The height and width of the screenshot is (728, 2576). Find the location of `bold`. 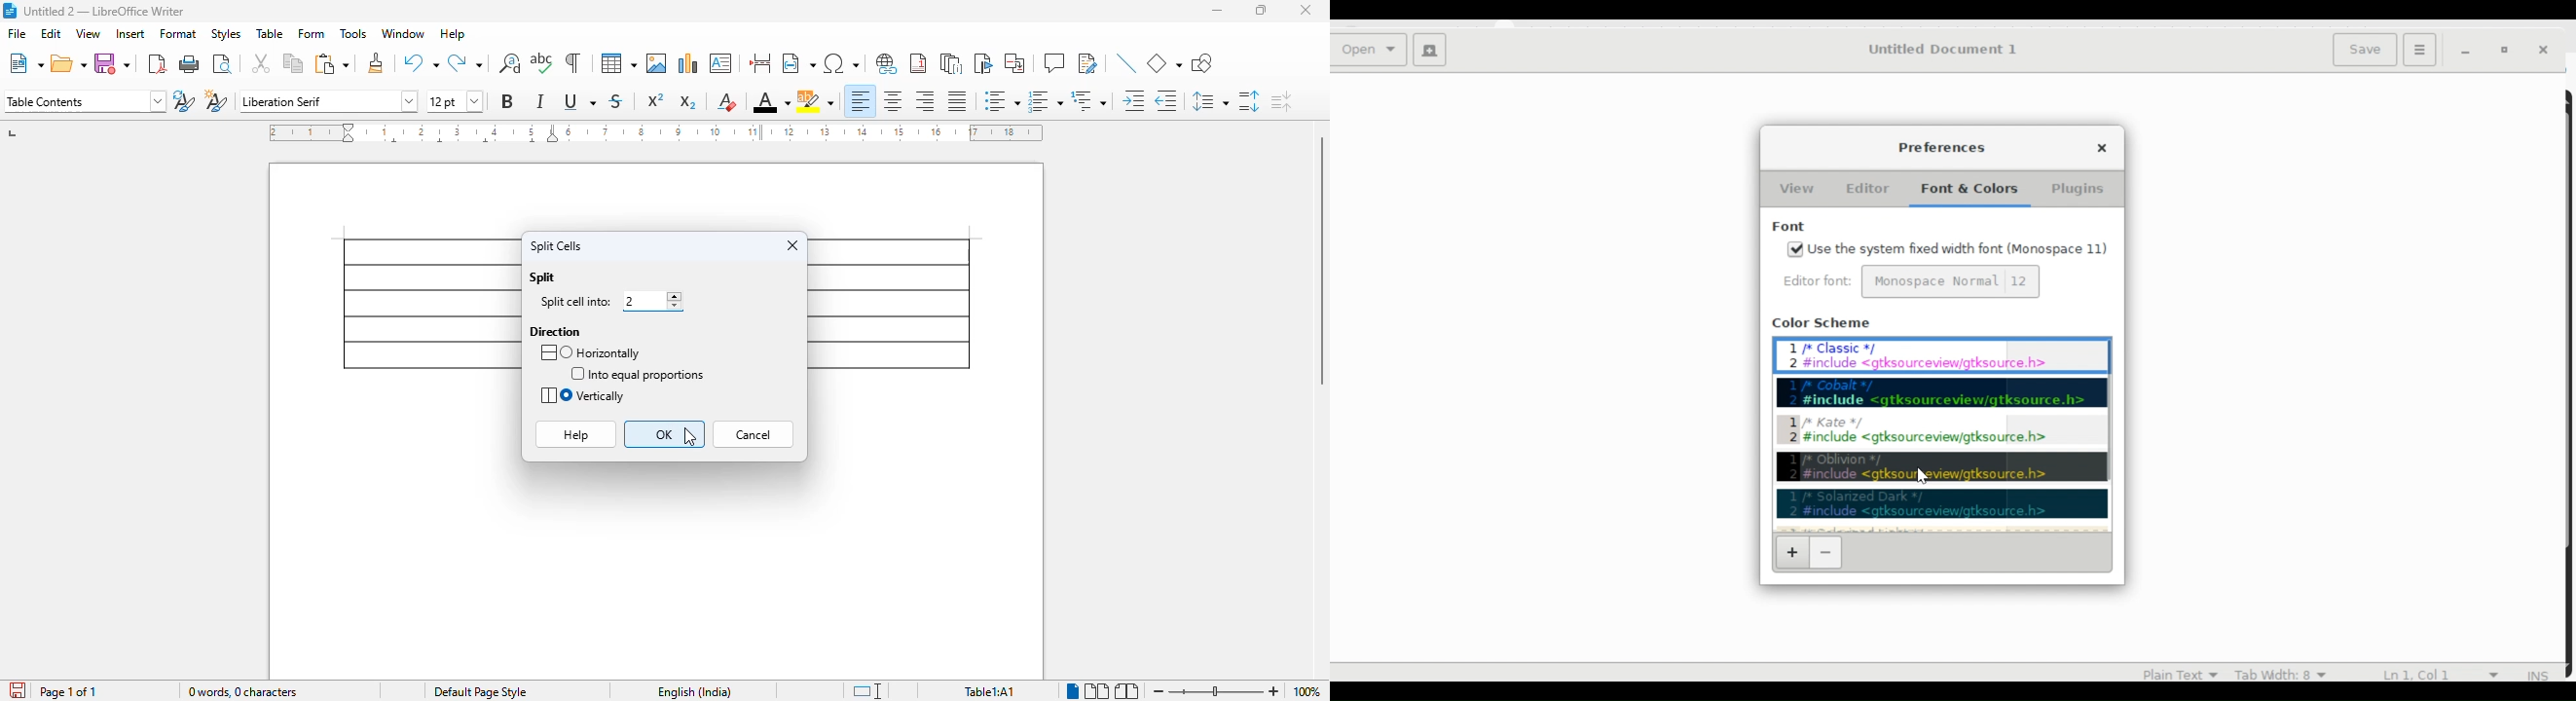

bold is located at coordinates (507, 100).